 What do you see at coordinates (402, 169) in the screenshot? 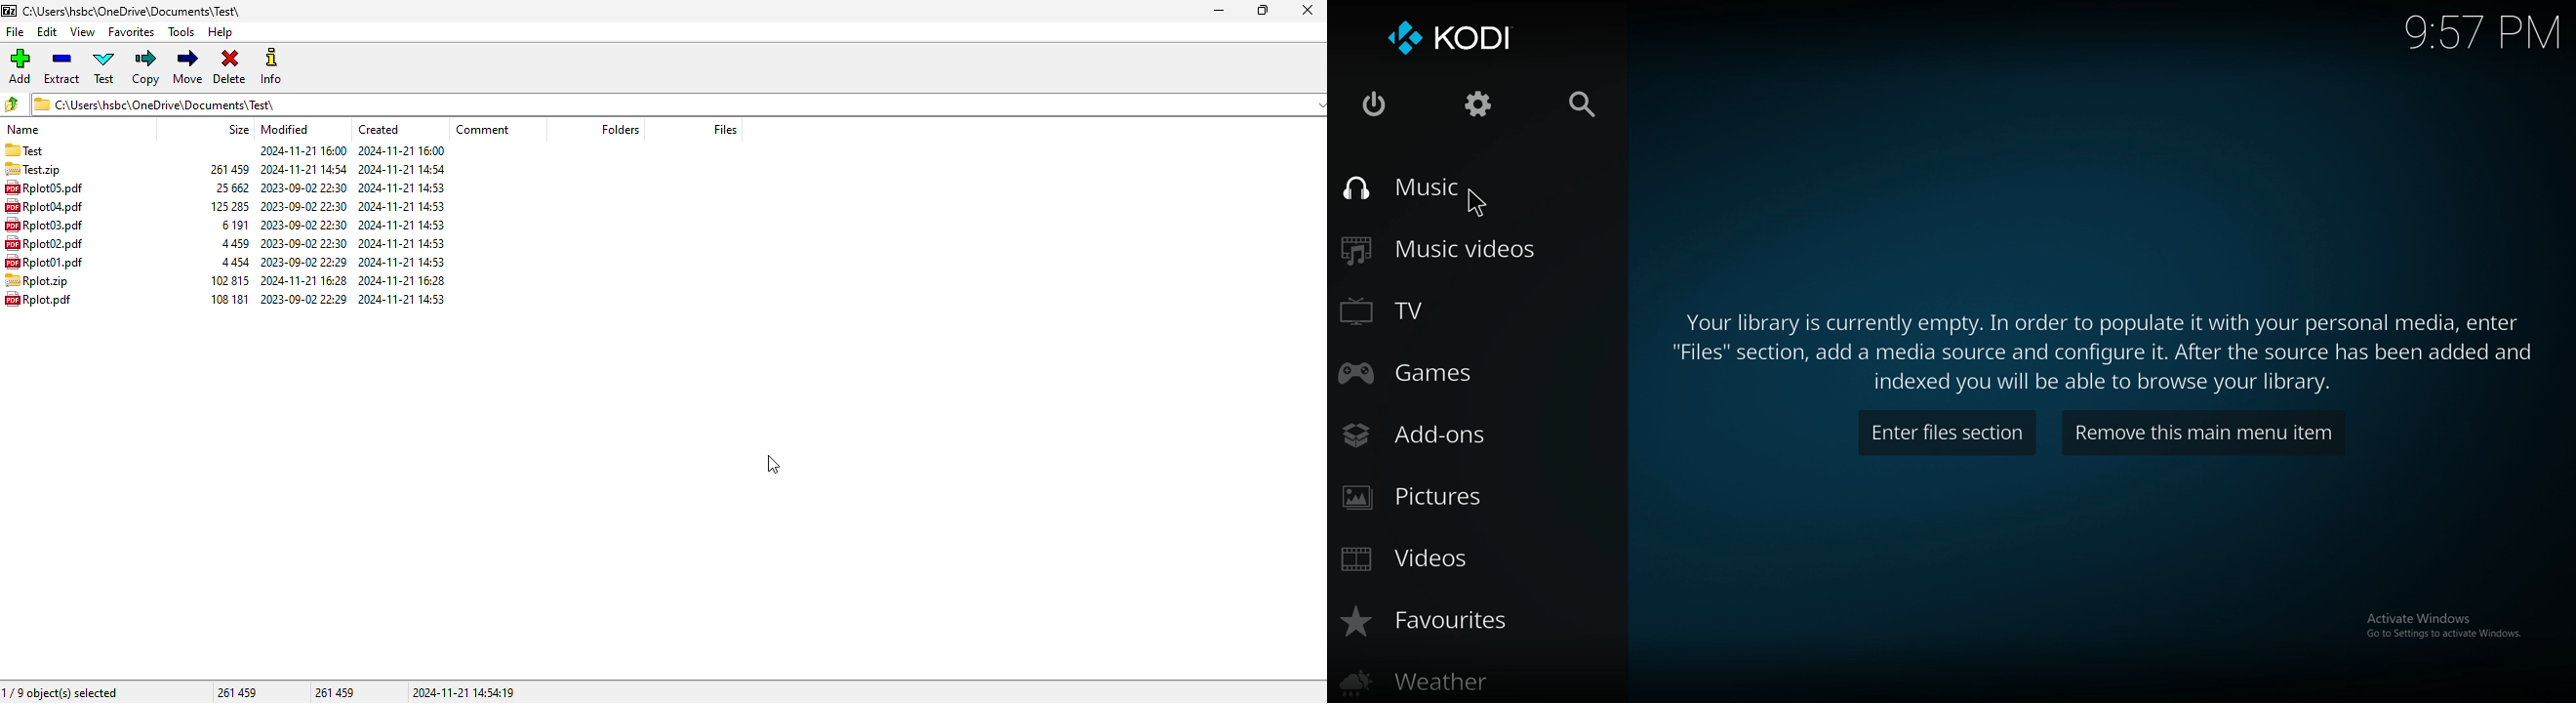
I see `created date & time` at bounding box center [402, 169].